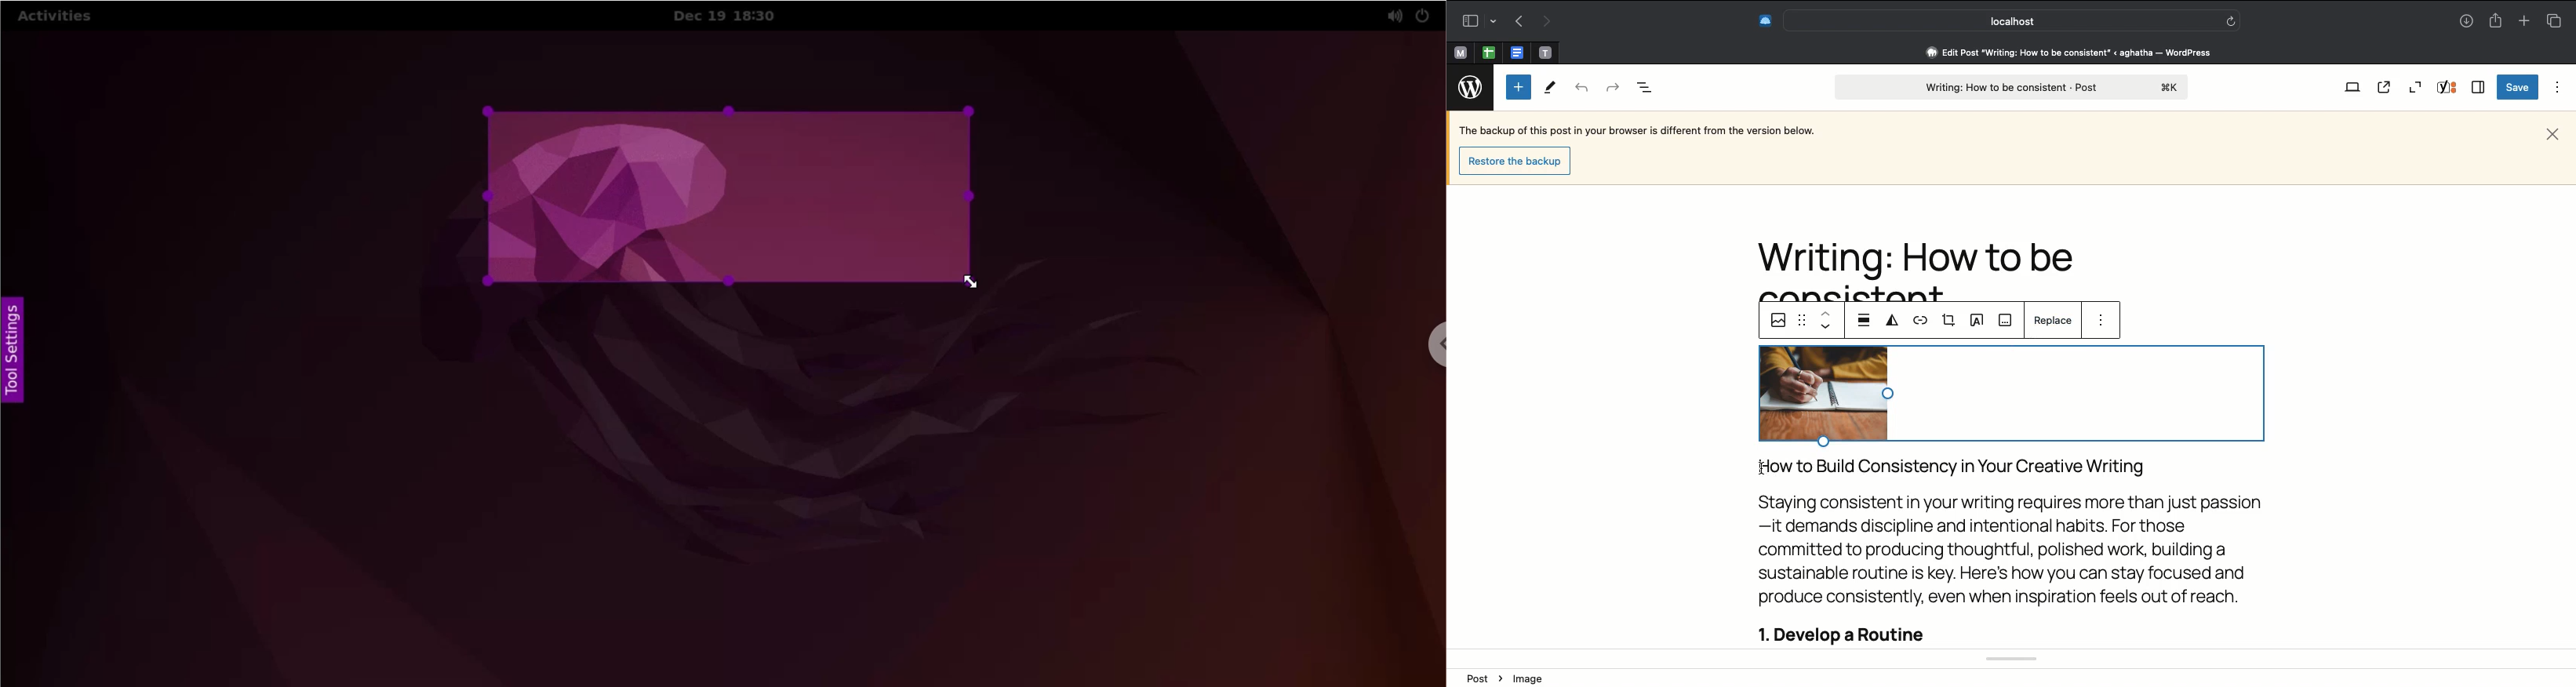 The image size is (2576, 700). Describe the element at coordinates (2101, 319) in the screenshot. I see `Options` at that location.